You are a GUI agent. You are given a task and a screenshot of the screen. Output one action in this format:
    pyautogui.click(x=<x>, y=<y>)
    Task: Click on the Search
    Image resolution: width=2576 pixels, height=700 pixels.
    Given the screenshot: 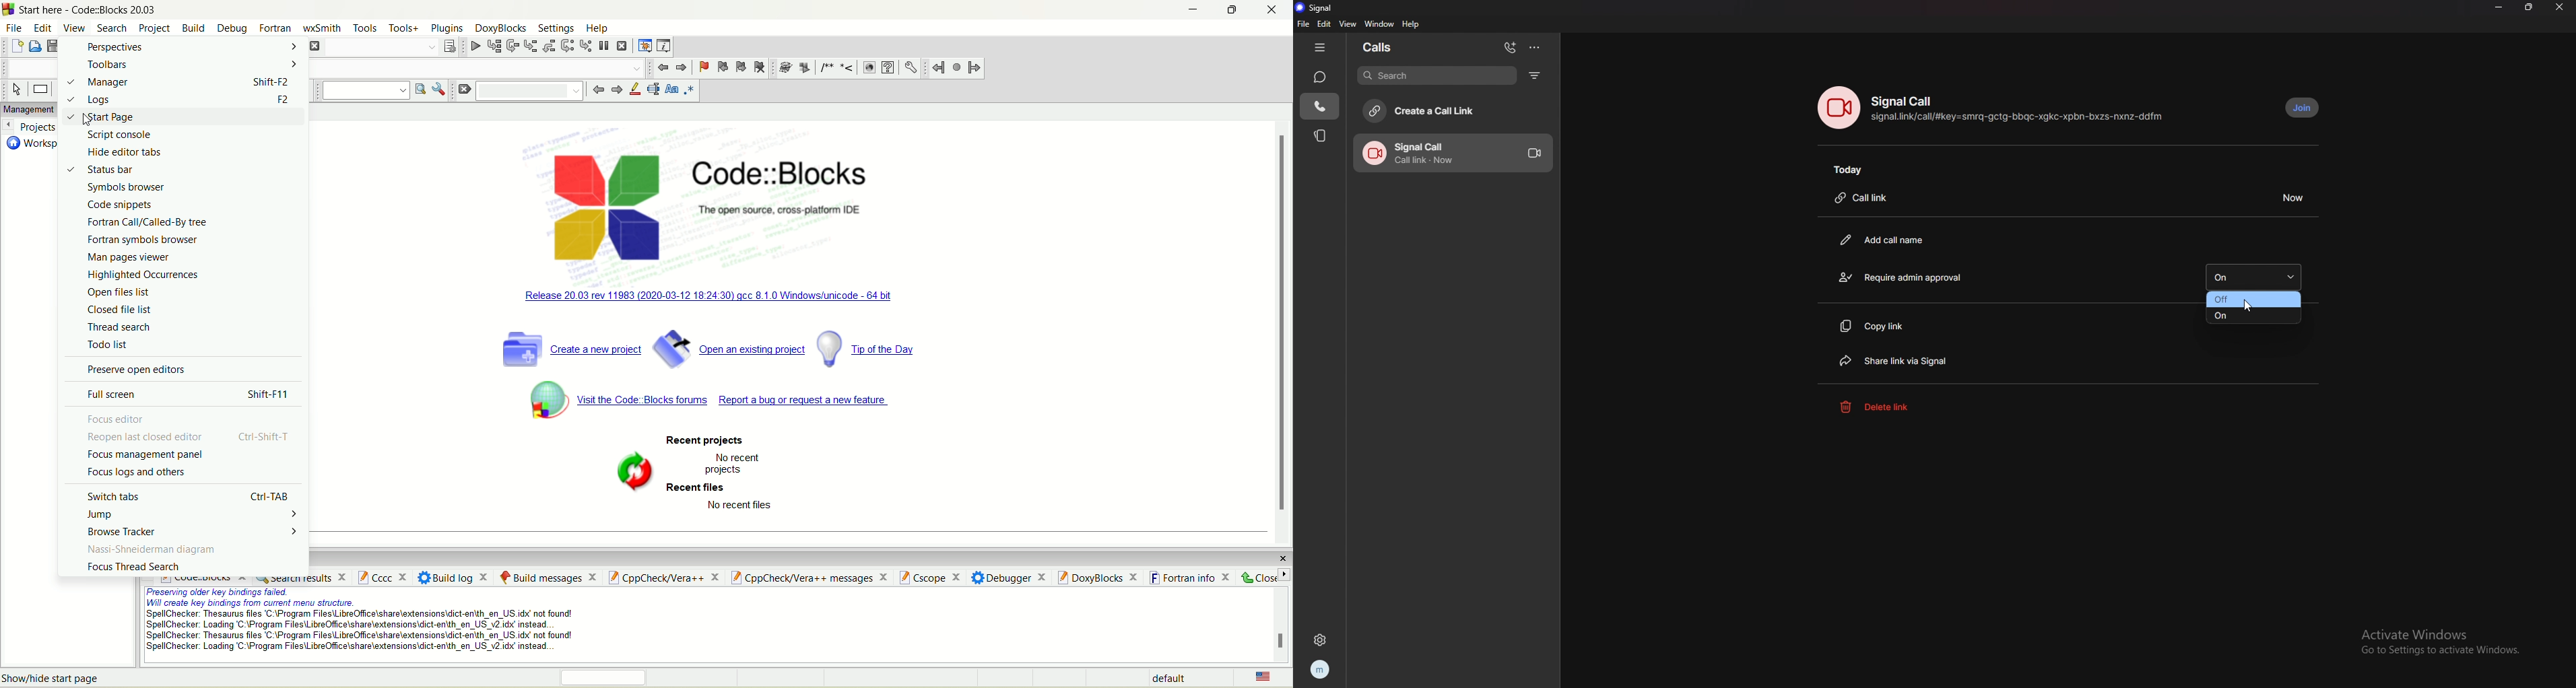 What is the action you would take?
    pyautogui.click(x=534, y=91)
    